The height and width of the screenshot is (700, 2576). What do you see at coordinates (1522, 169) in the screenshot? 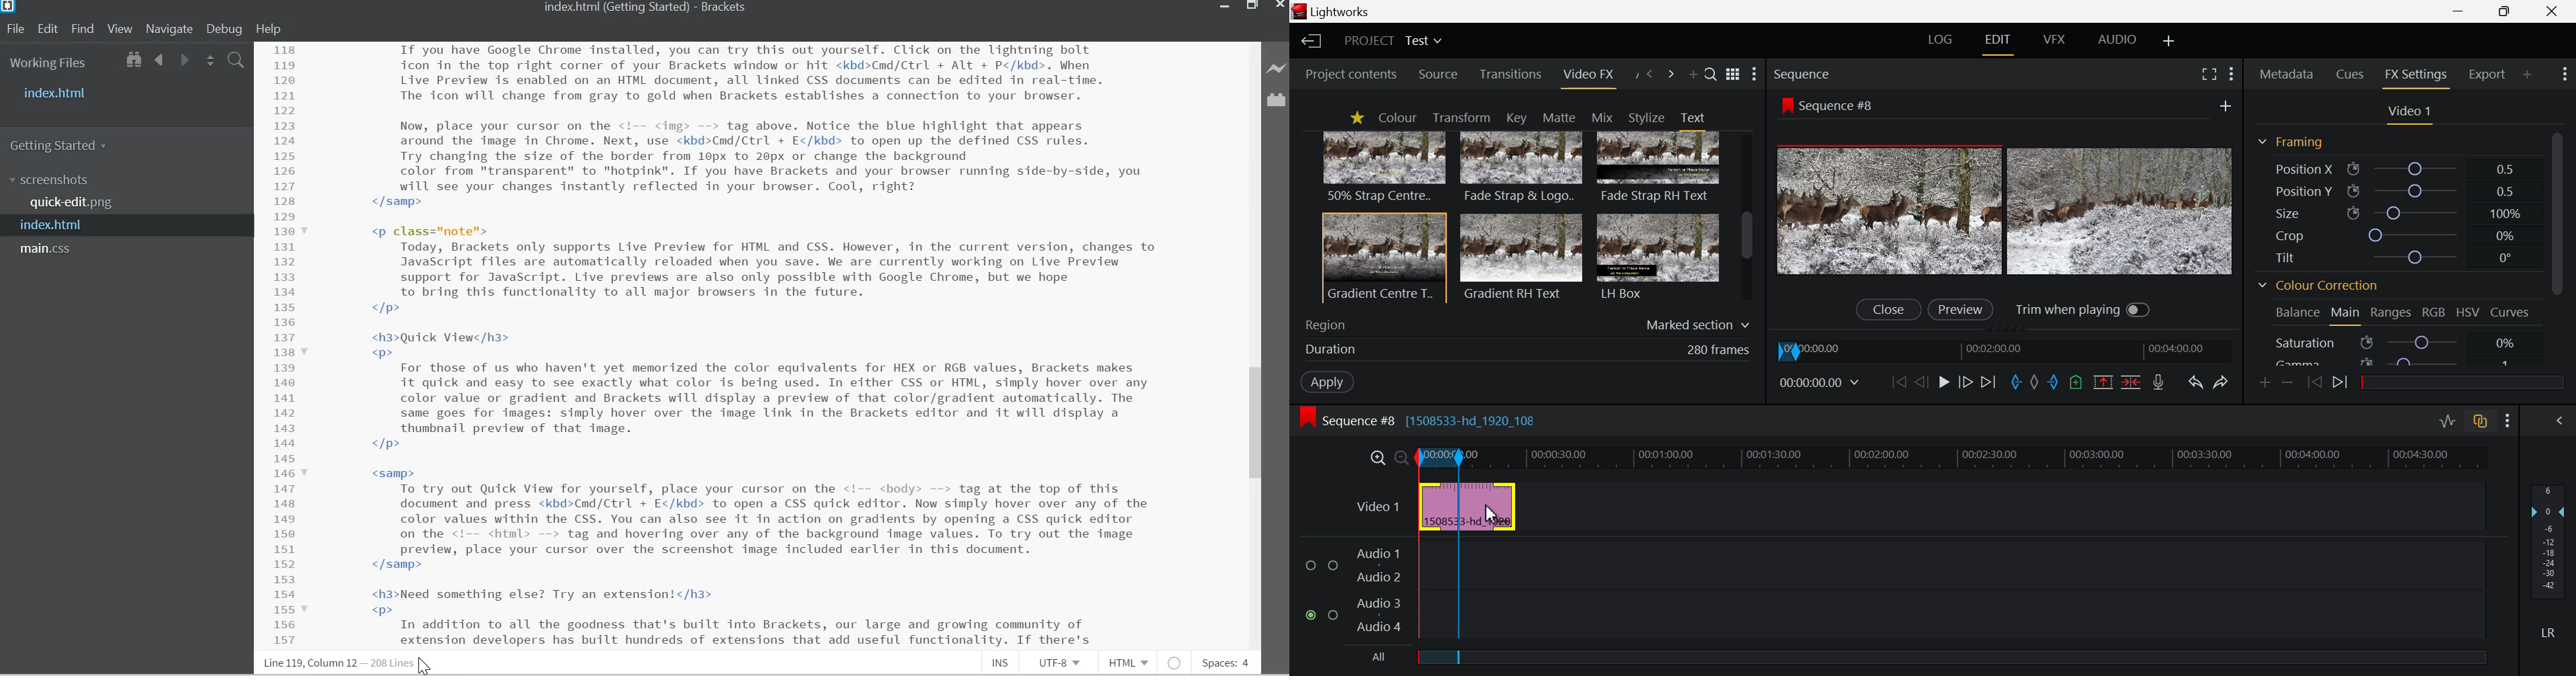
I see `Fade Strap & Logo` at bounding box center [1522, 169].